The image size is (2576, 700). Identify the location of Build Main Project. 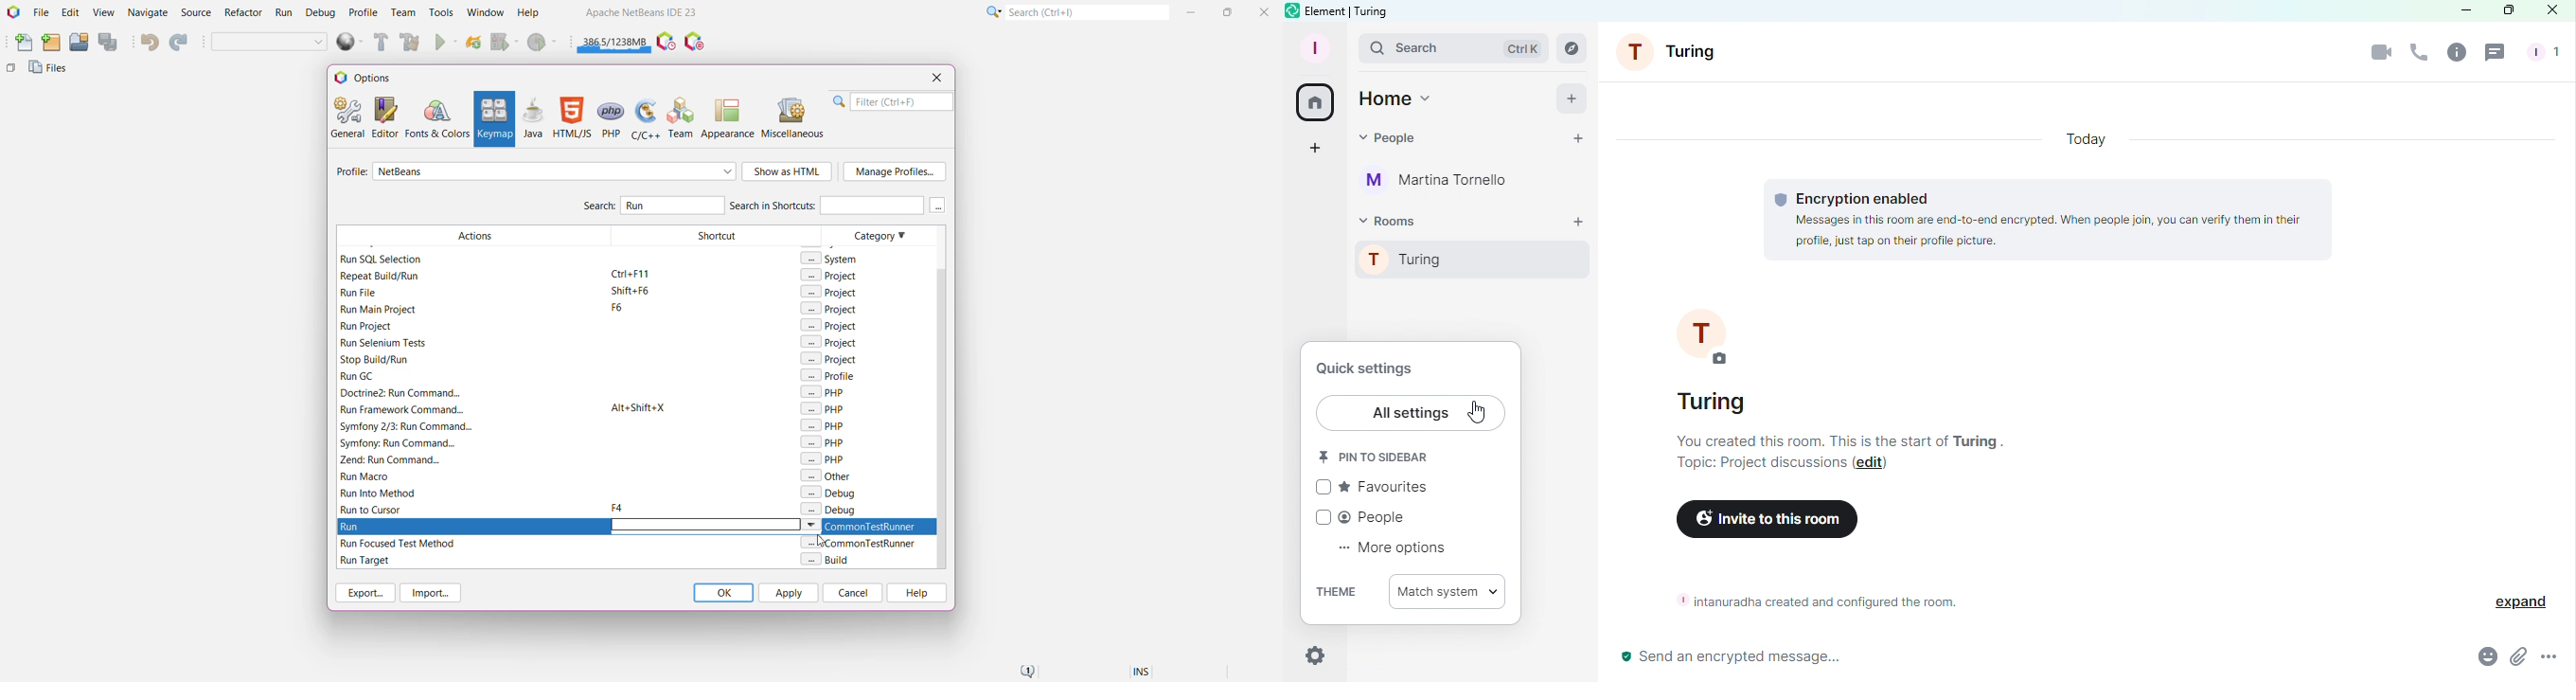
(379, 42).